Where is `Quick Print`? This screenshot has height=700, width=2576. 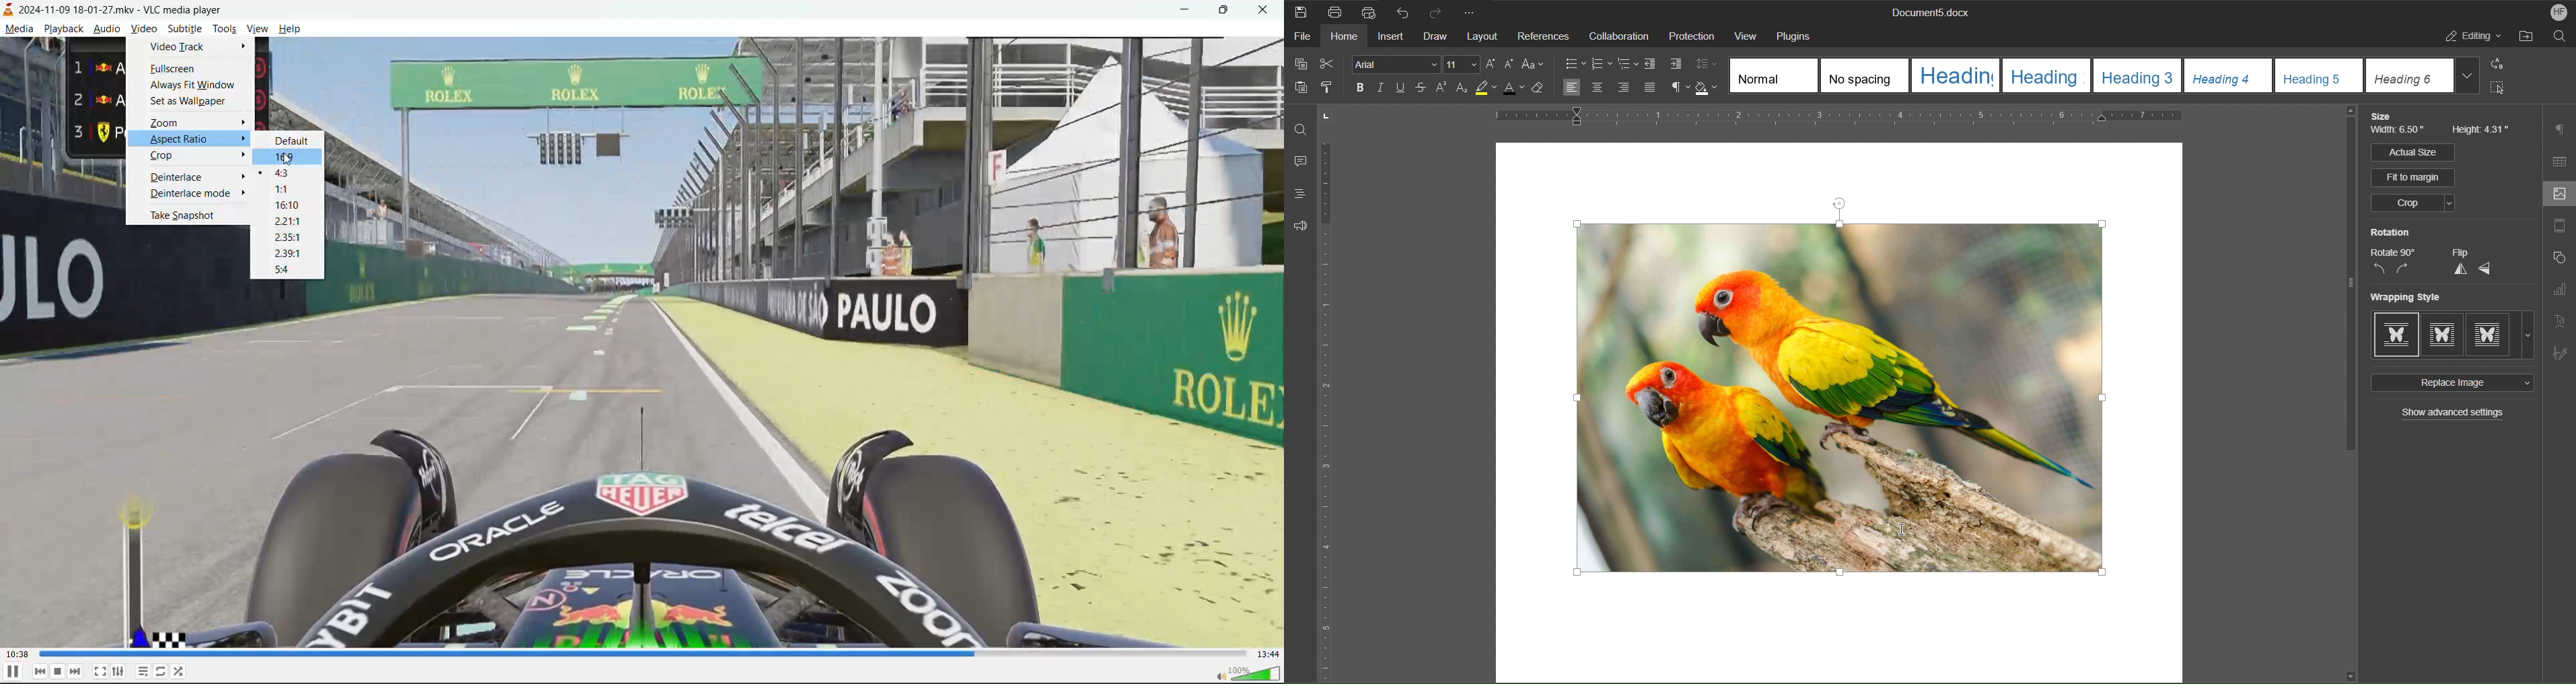 Quick Print is located at coordinates (1368, 11).